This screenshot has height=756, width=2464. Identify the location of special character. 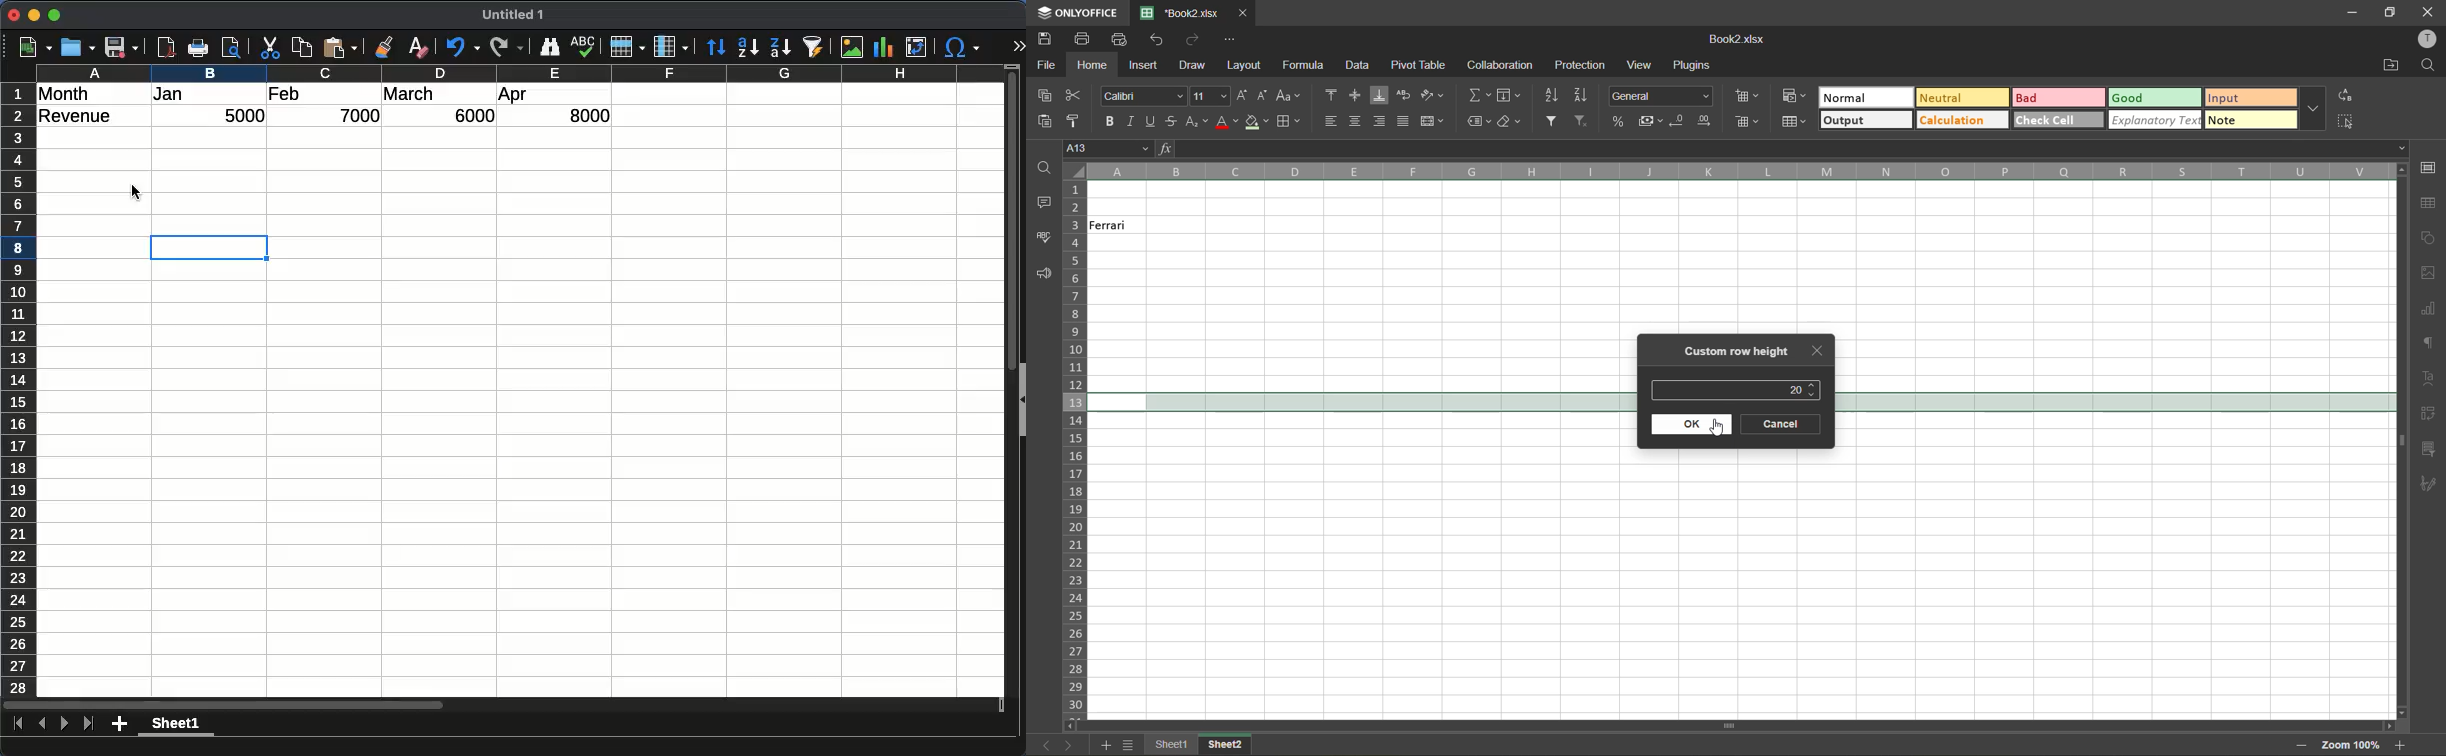
(962, 47).